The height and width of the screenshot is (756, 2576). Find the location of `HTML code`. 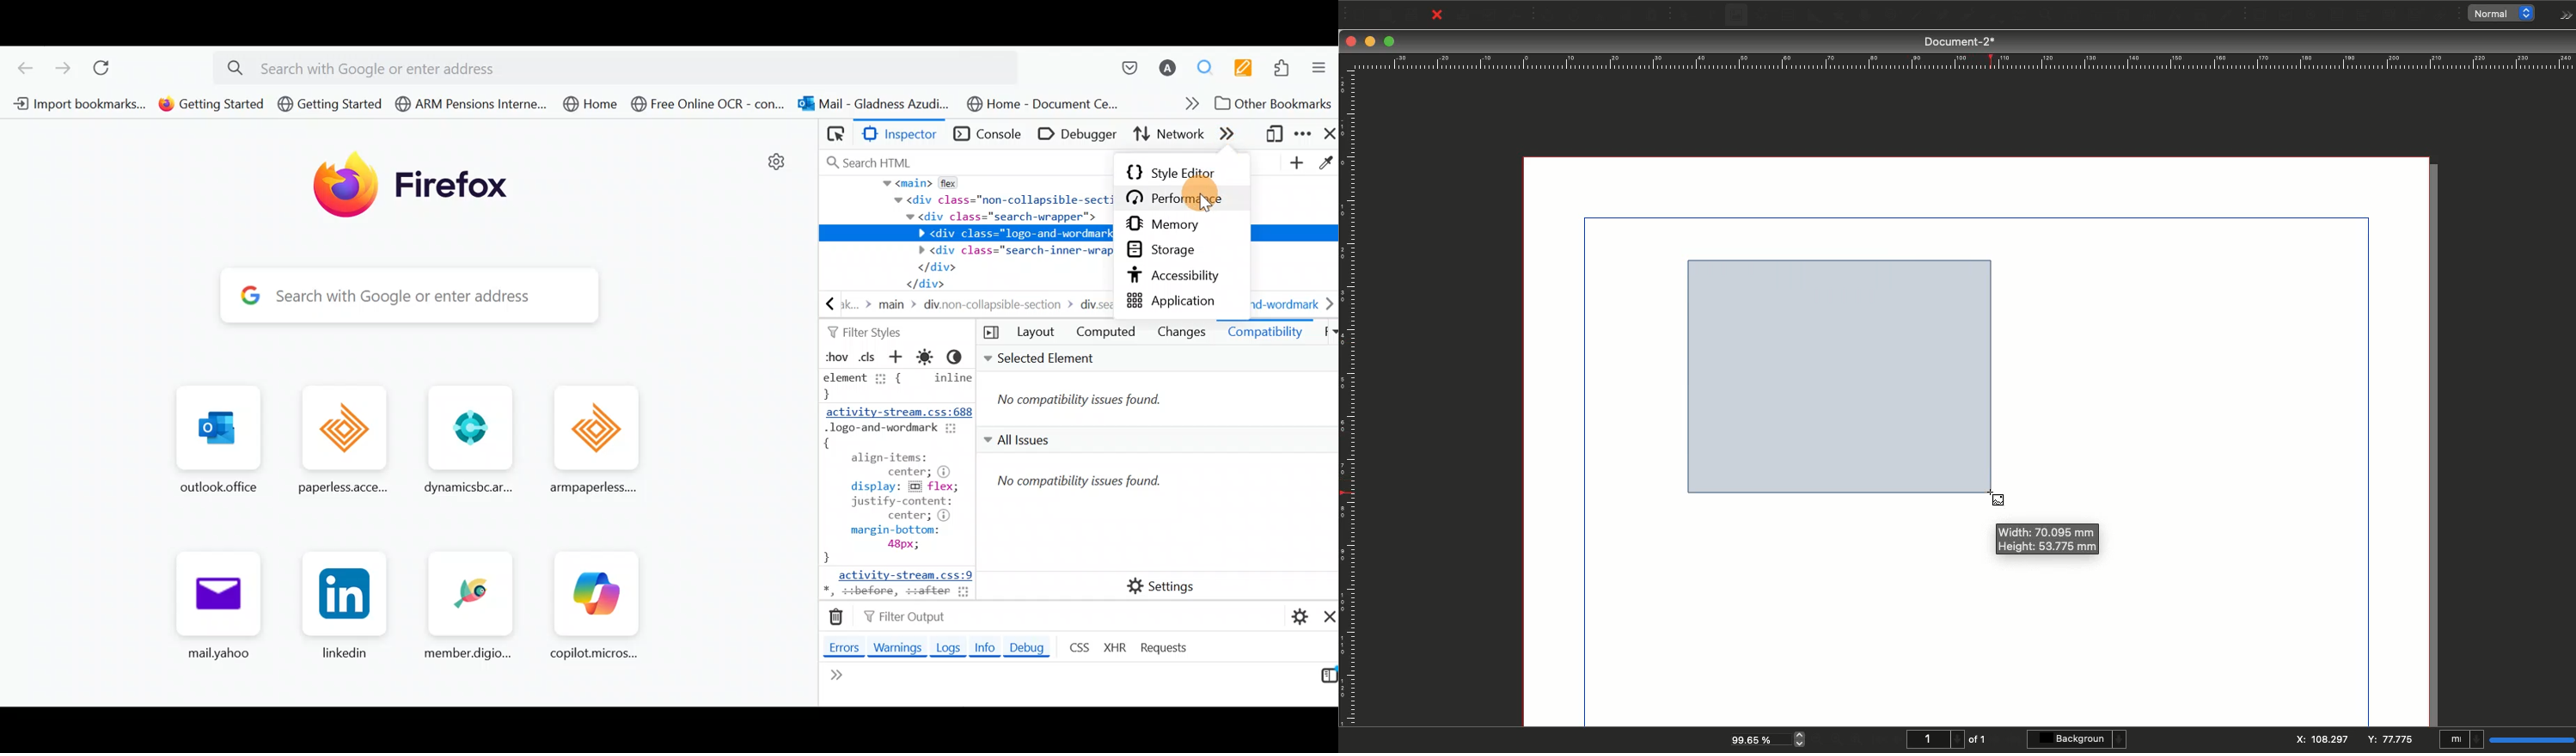

HTML code is located at coordinates (963, 246).